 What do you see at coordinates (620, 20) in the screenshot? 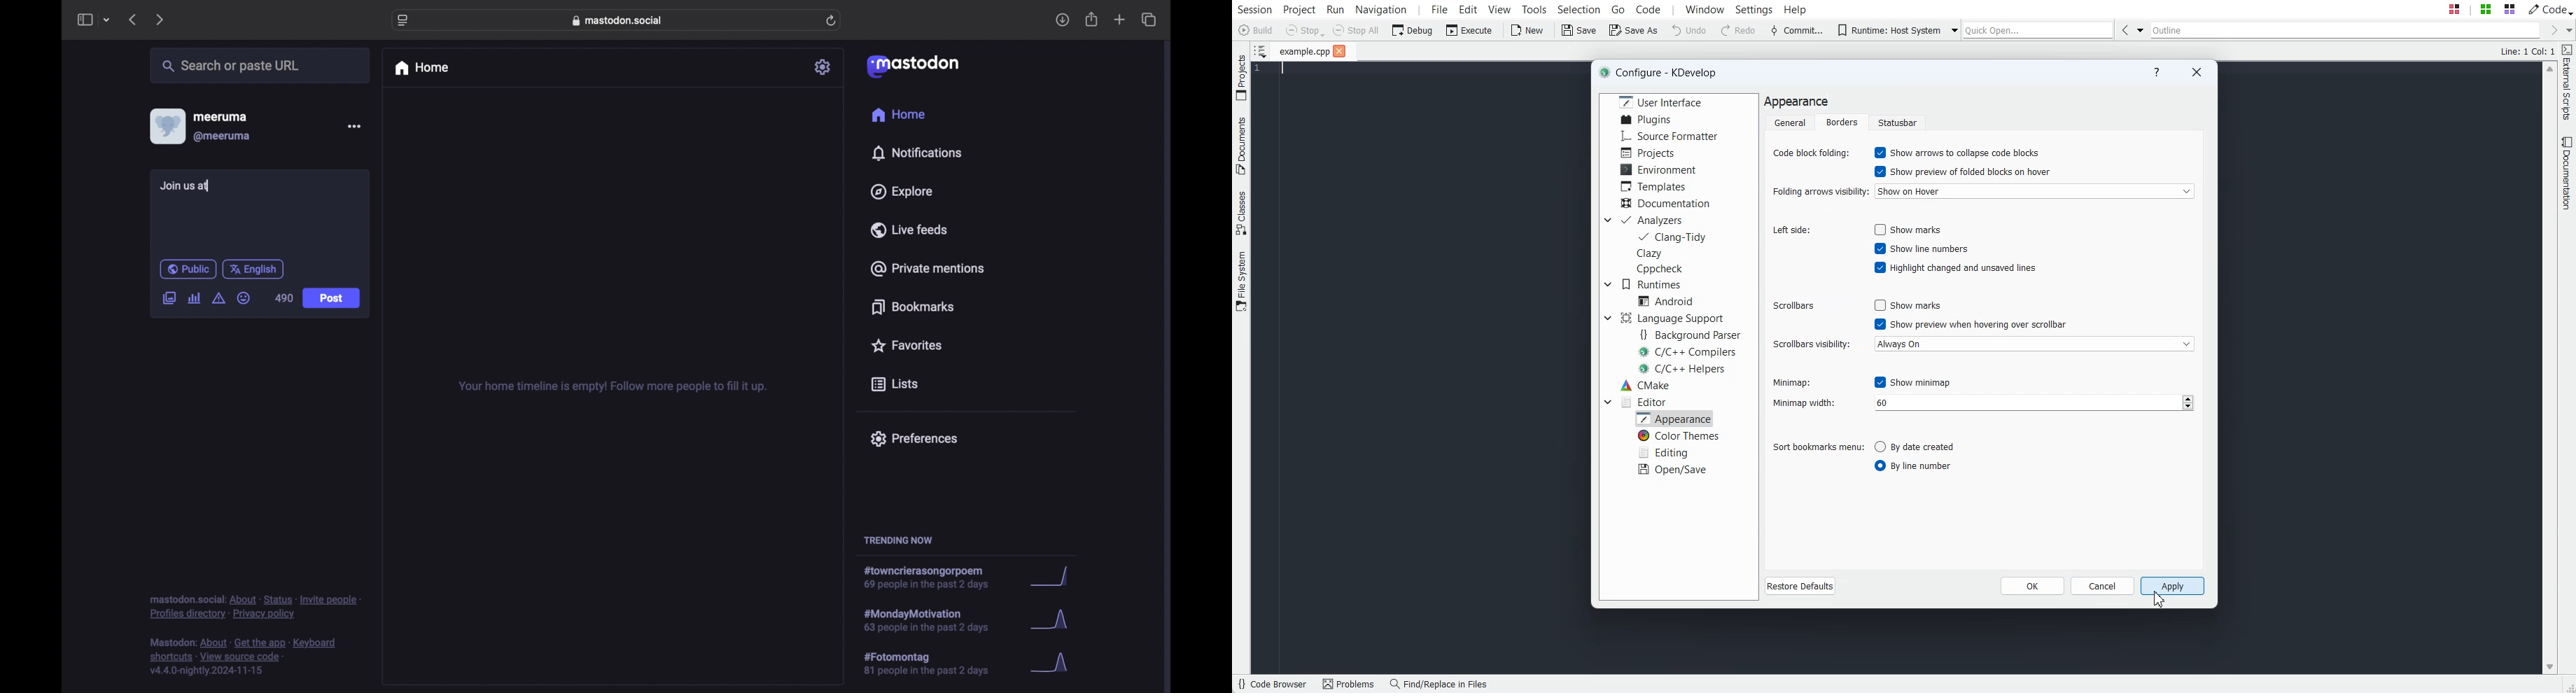
I see `web address` at bounding box center [620, 20].